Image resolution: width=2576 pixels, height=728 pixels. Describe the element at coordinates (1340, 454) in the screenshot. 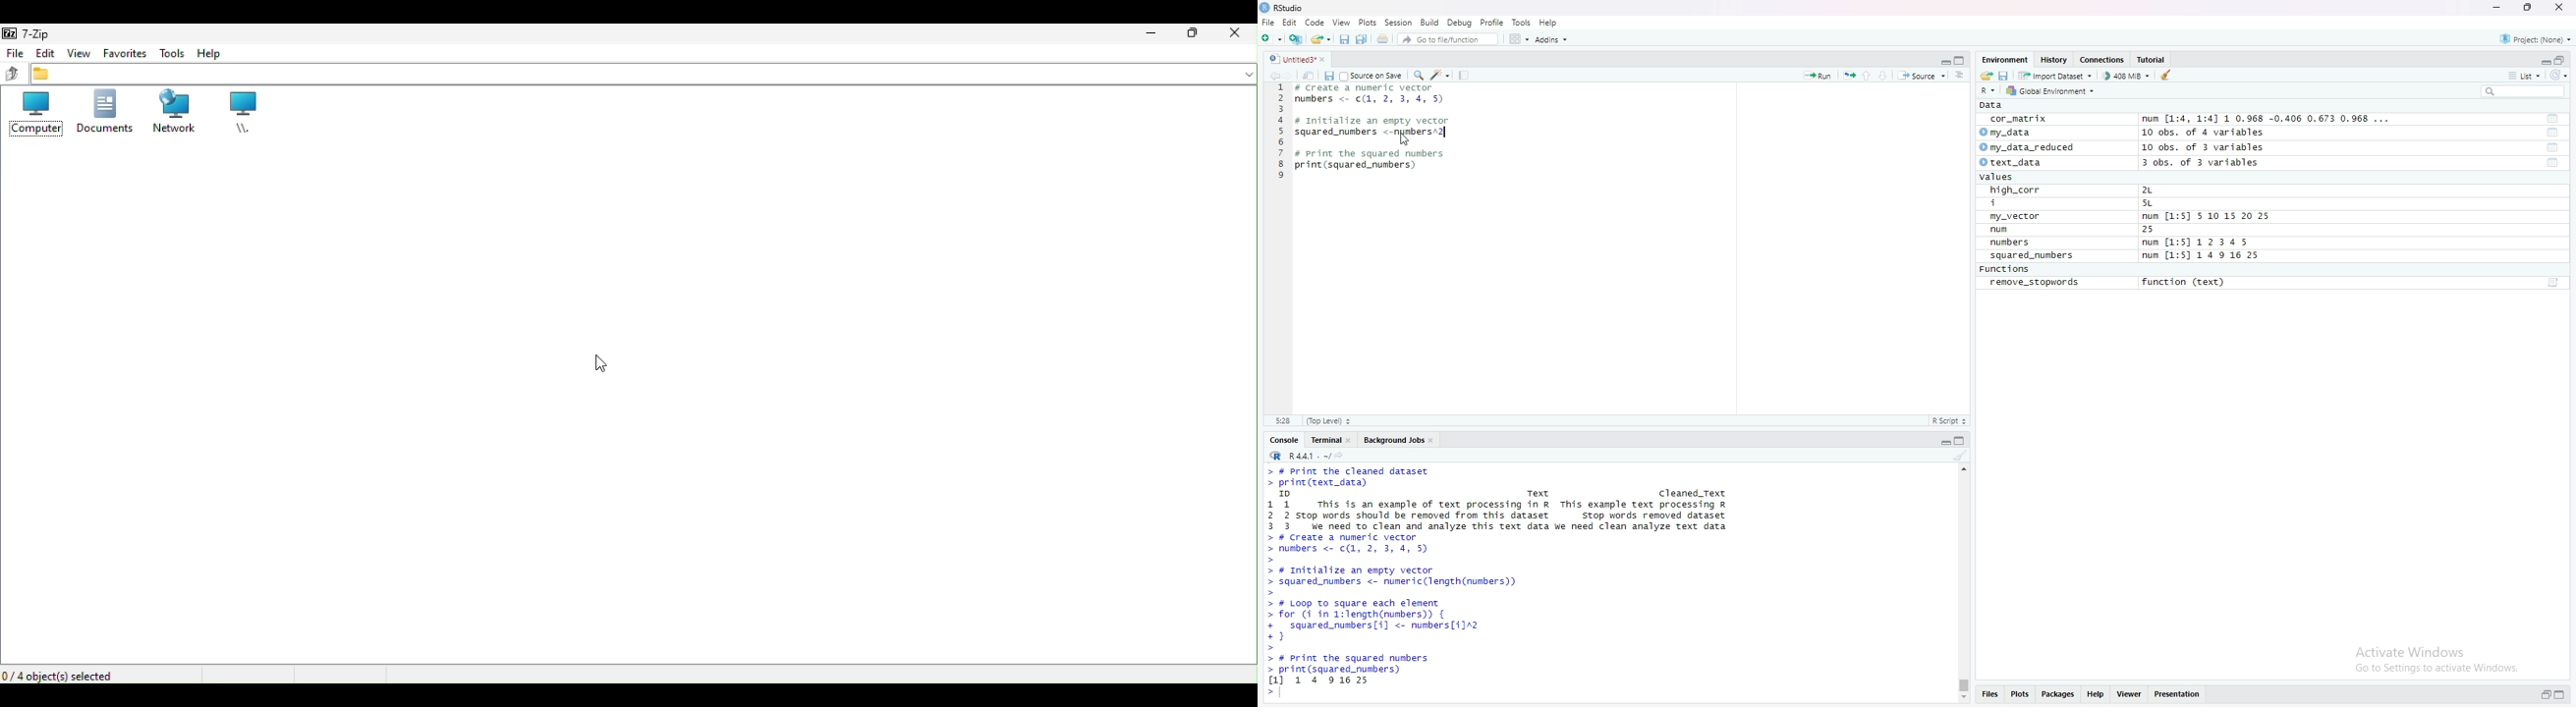

I see `view the current working directory` at that location.